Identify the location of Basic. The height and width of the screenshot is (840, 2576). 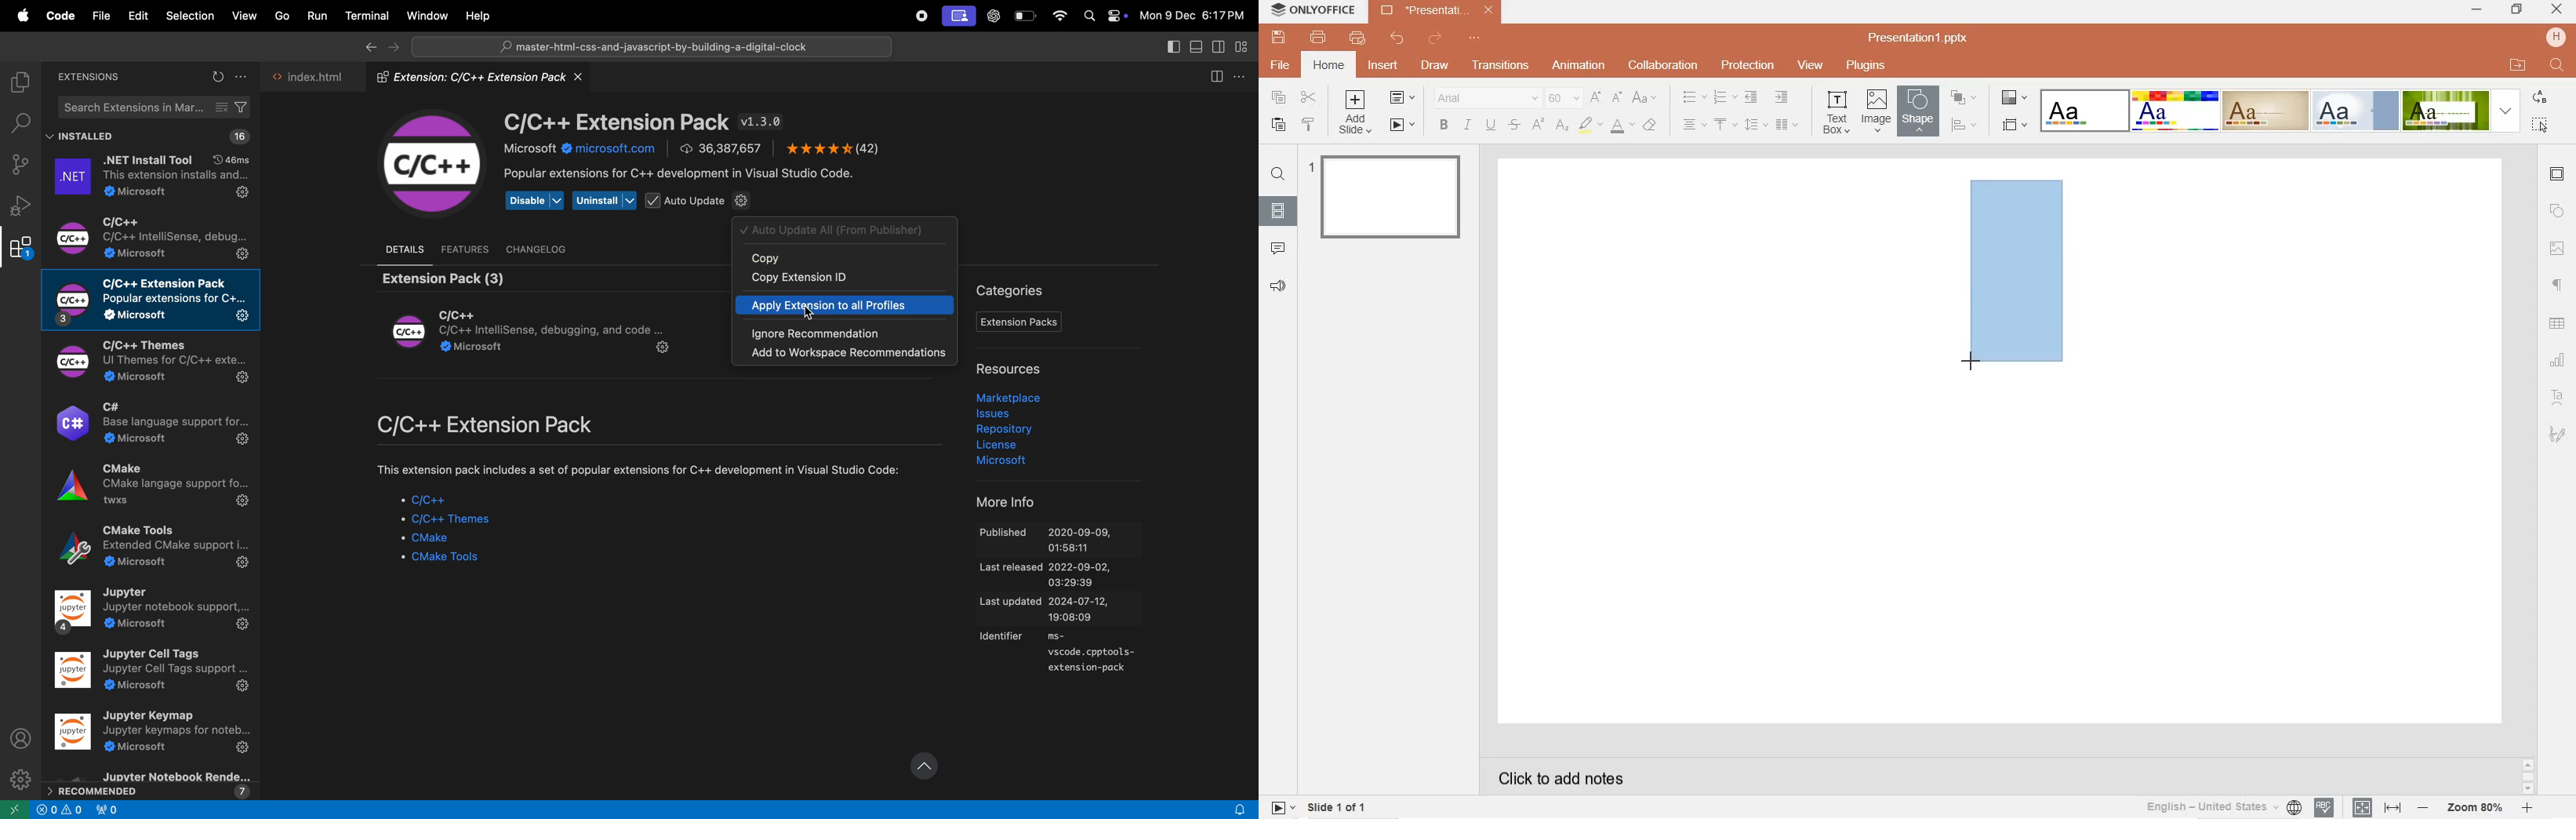
(2175, 111).